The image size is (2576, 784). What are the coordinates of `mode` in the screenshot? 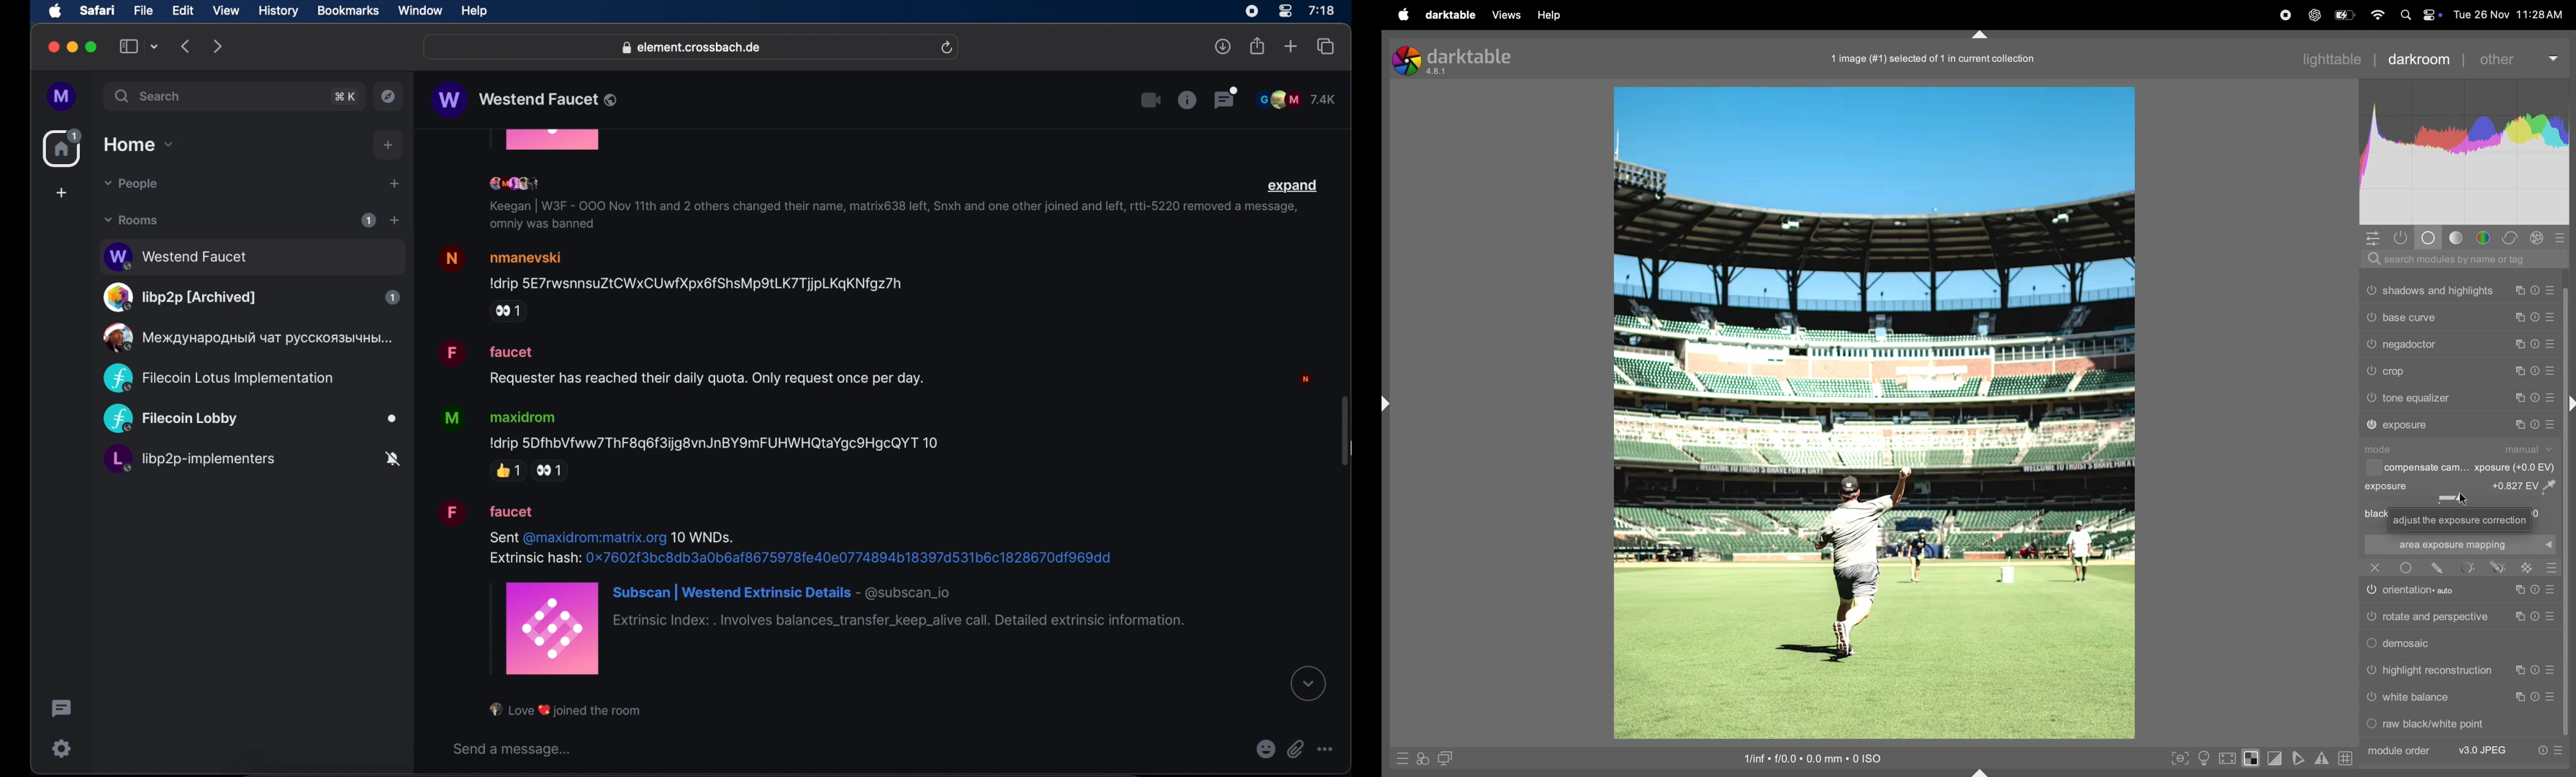 It's located at (2383, 449).